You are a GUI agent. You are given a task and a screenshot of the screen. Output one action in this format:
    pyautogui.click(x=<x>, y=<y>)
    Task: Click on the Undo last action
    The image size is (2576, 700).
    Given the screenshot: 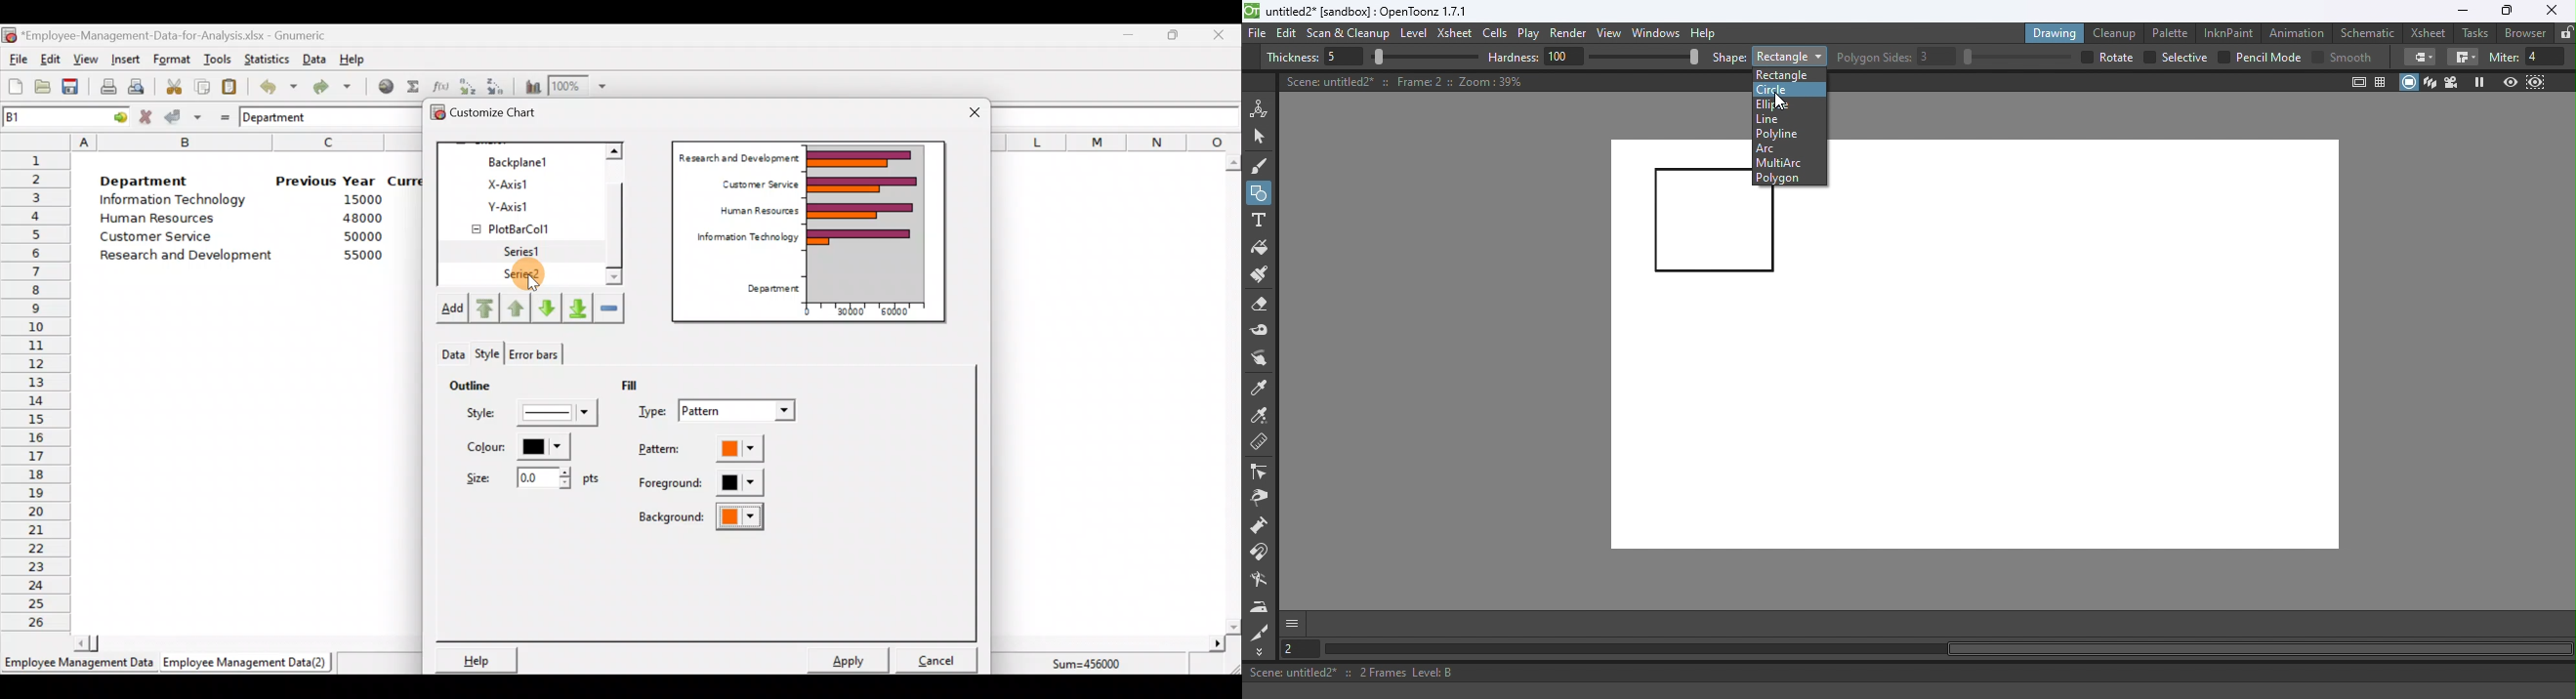 What is the action you would take?
    pyautogui.click(x=271, y=83)
    